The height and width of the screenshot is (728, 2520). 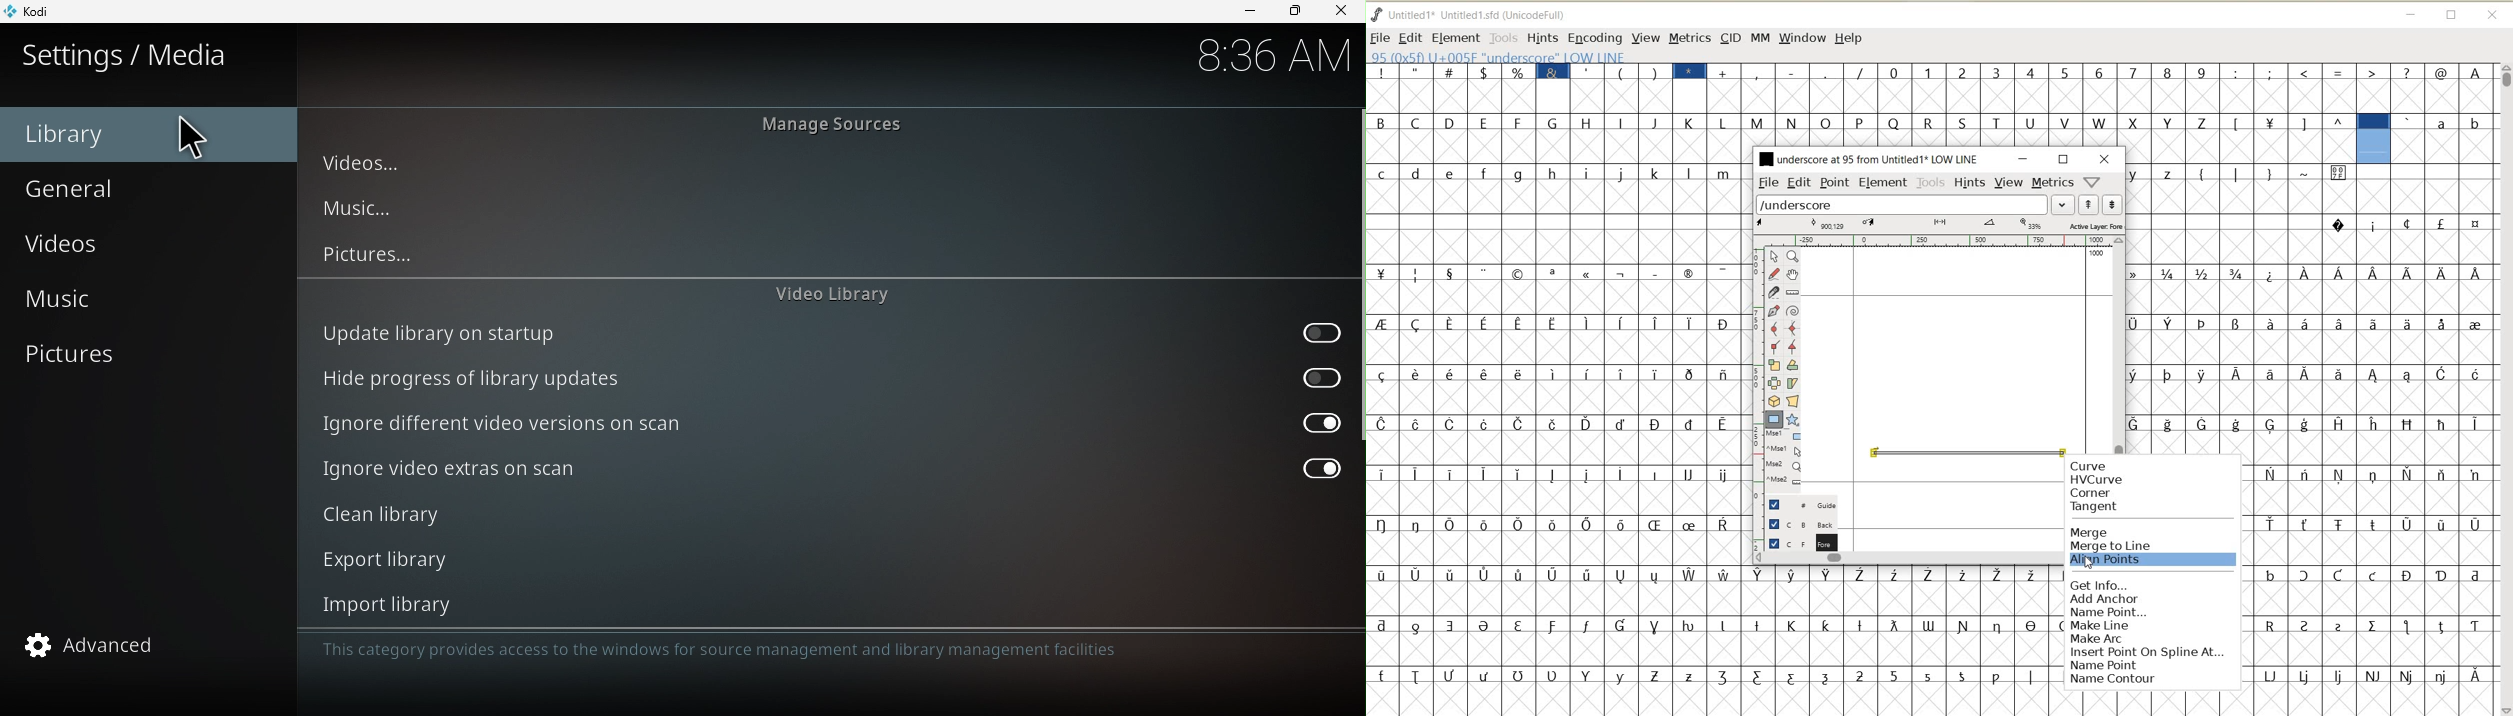 I want to click on cursor events on the opened outline window, so click(x=1784, y=458).